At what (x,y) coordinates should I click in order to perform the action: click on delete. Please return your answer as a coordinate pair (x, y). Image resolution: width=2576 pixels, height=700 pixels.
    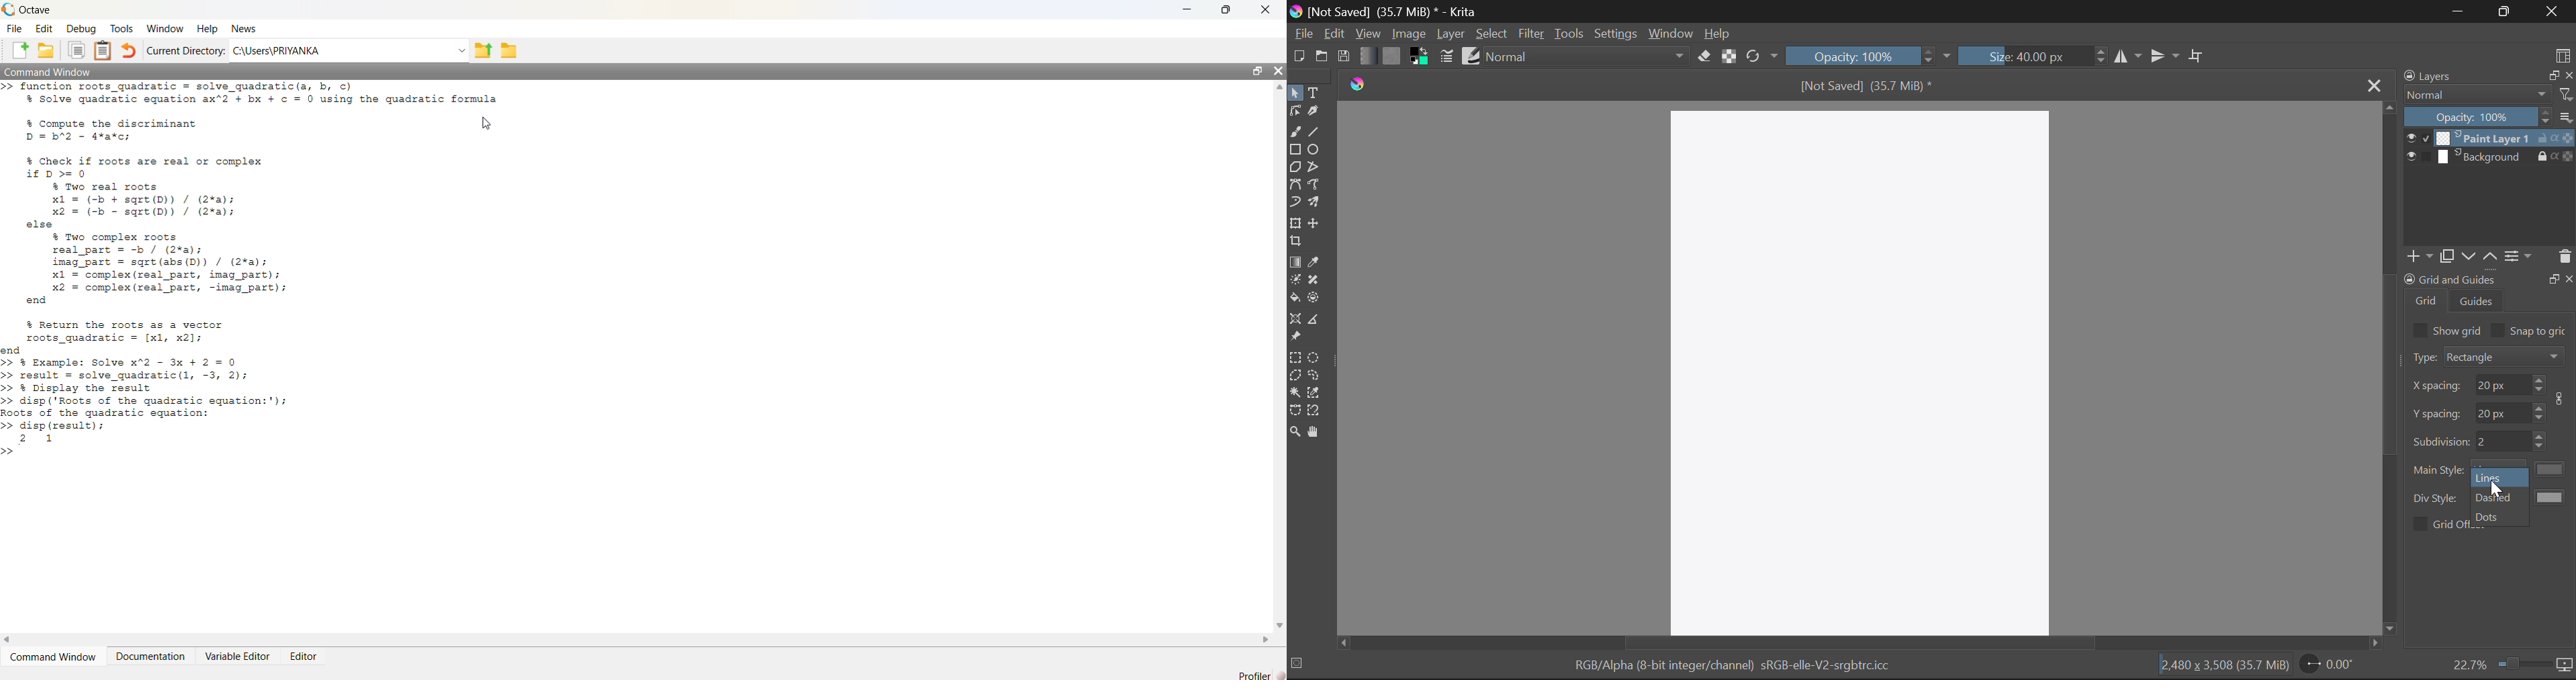
    Looking at the image, I should click on (2564, 257).